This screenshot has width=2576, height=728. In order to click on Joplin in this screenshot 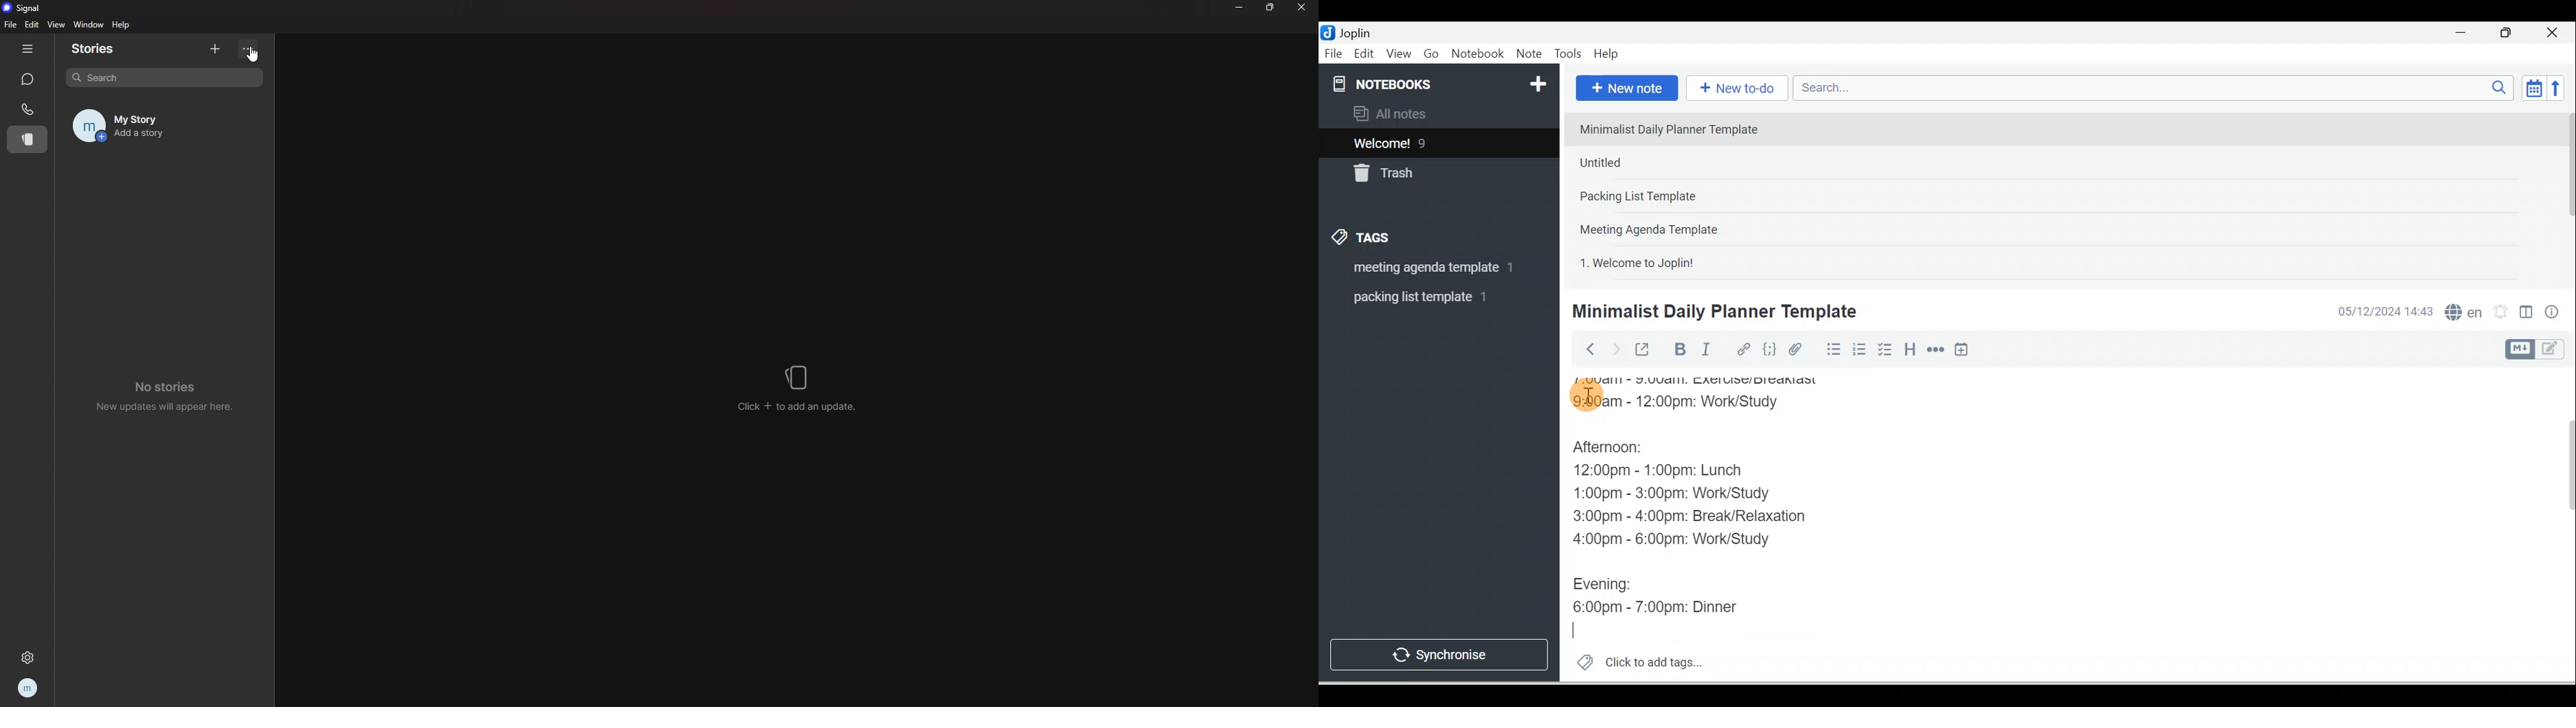, I will do `click(1359, 31)`.